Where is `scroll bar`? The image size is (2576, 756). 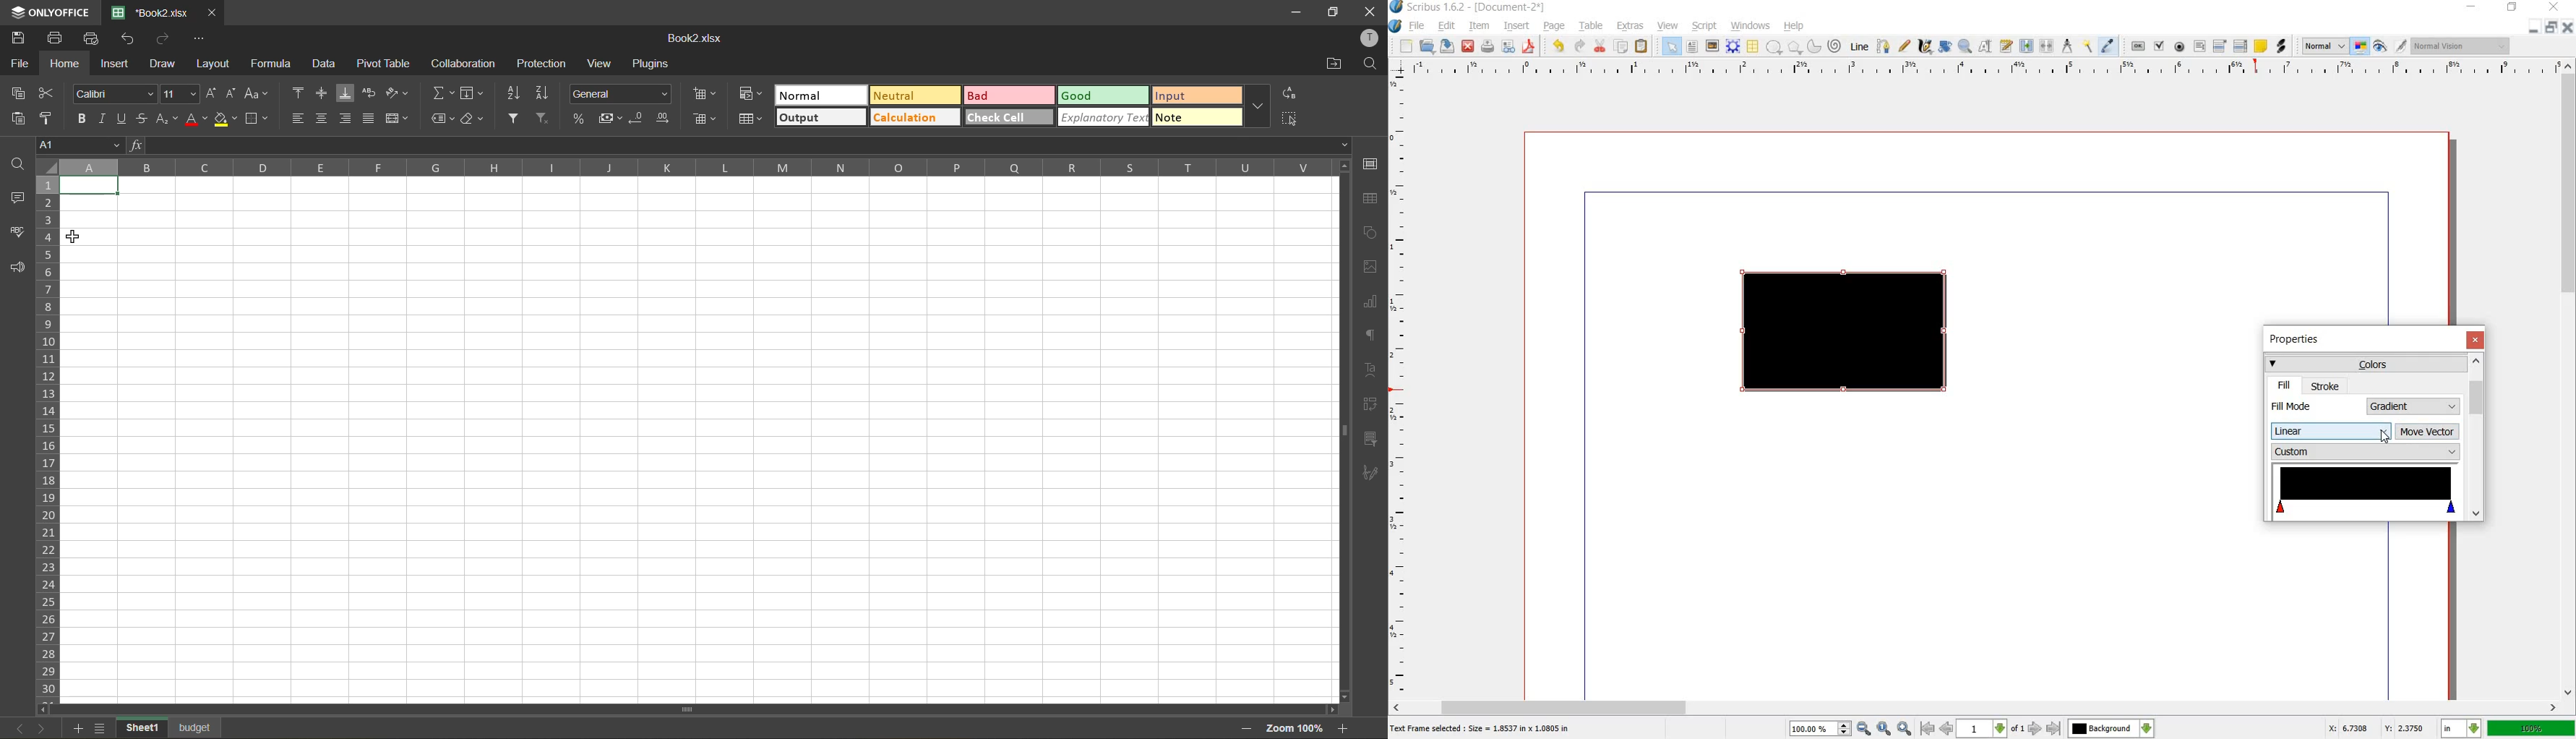 scroll bar is located at coordinates (1976, 706).